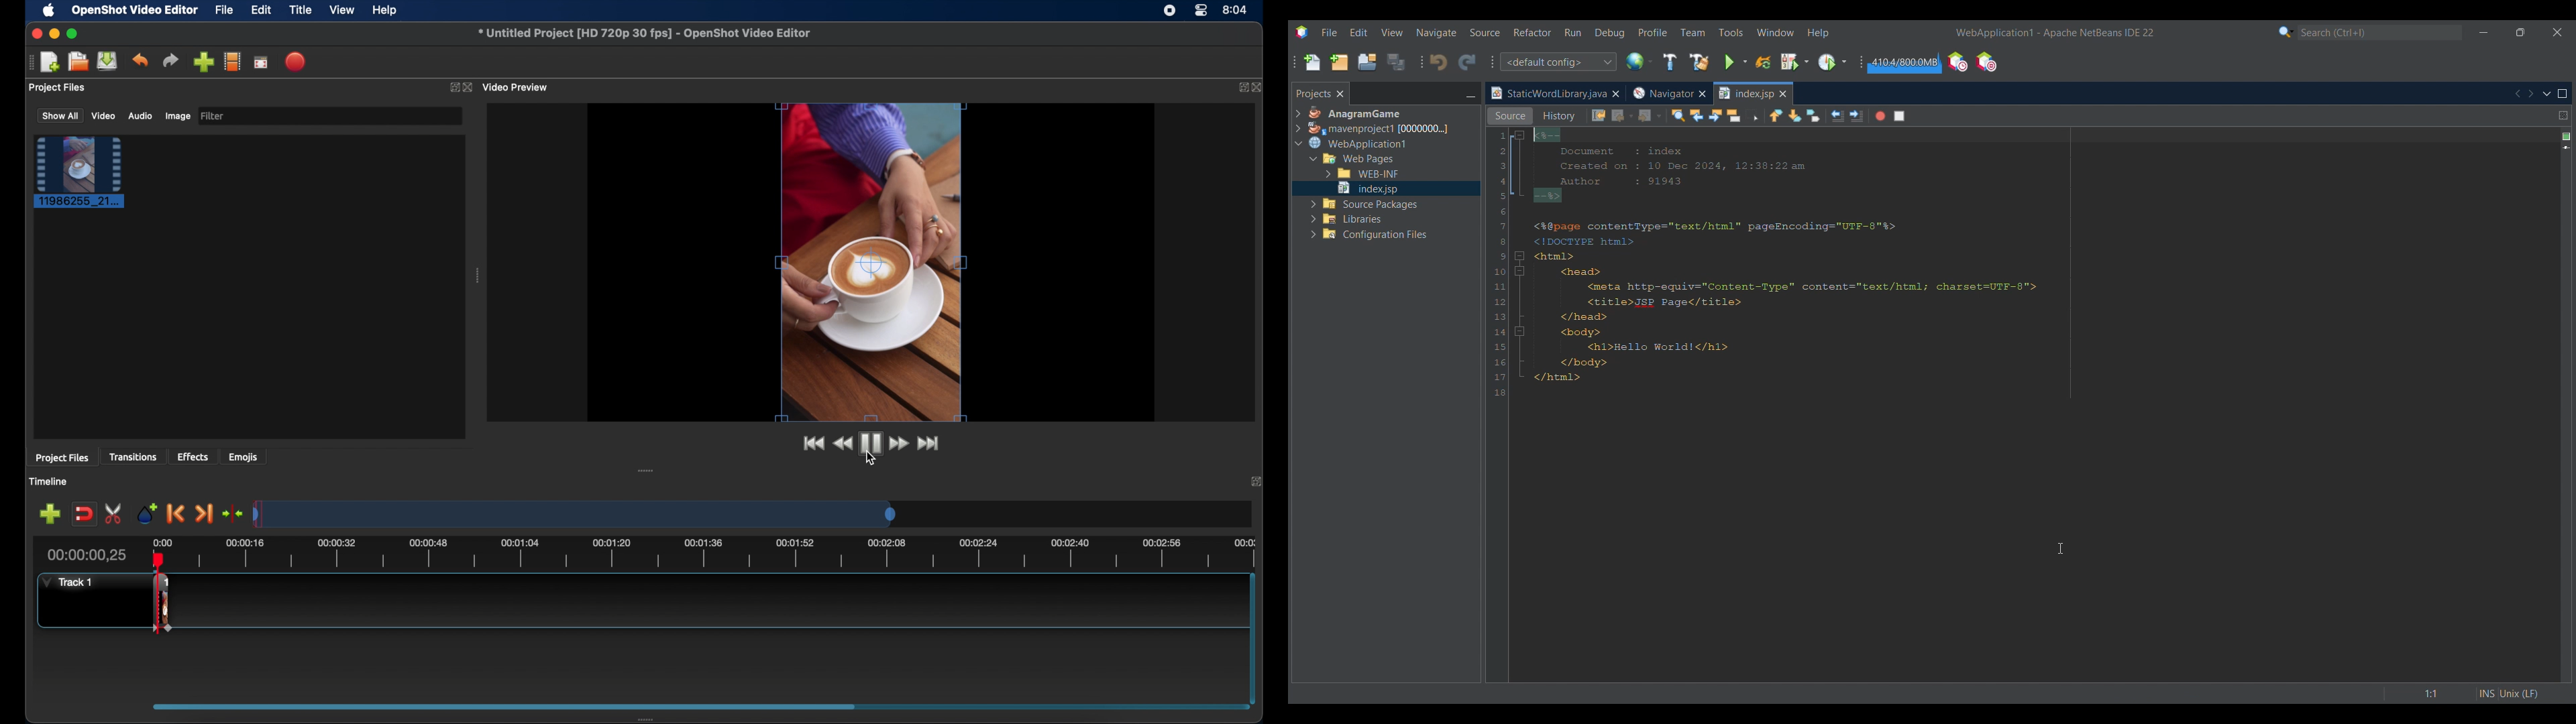  I want to click on 0.00, so click(163, 541).